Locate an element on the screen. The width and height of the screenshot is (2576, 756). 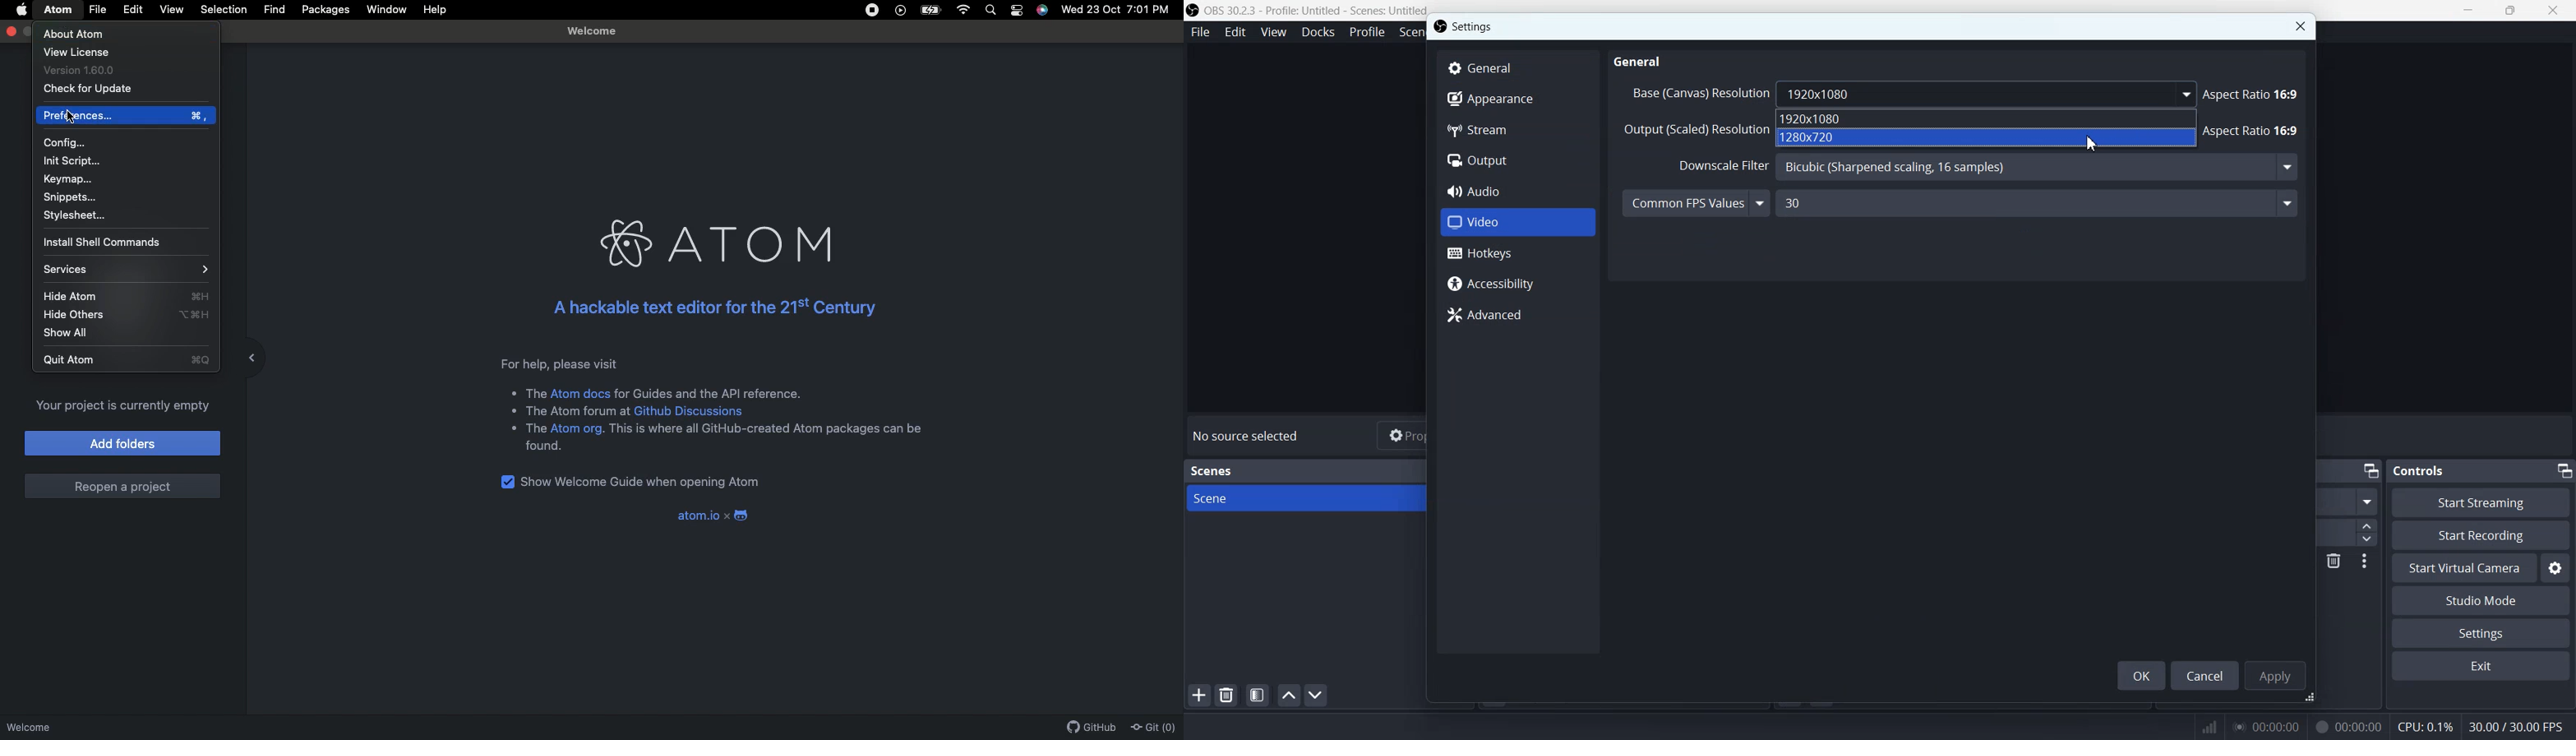
Stream is located at coordinates (1516, 129).